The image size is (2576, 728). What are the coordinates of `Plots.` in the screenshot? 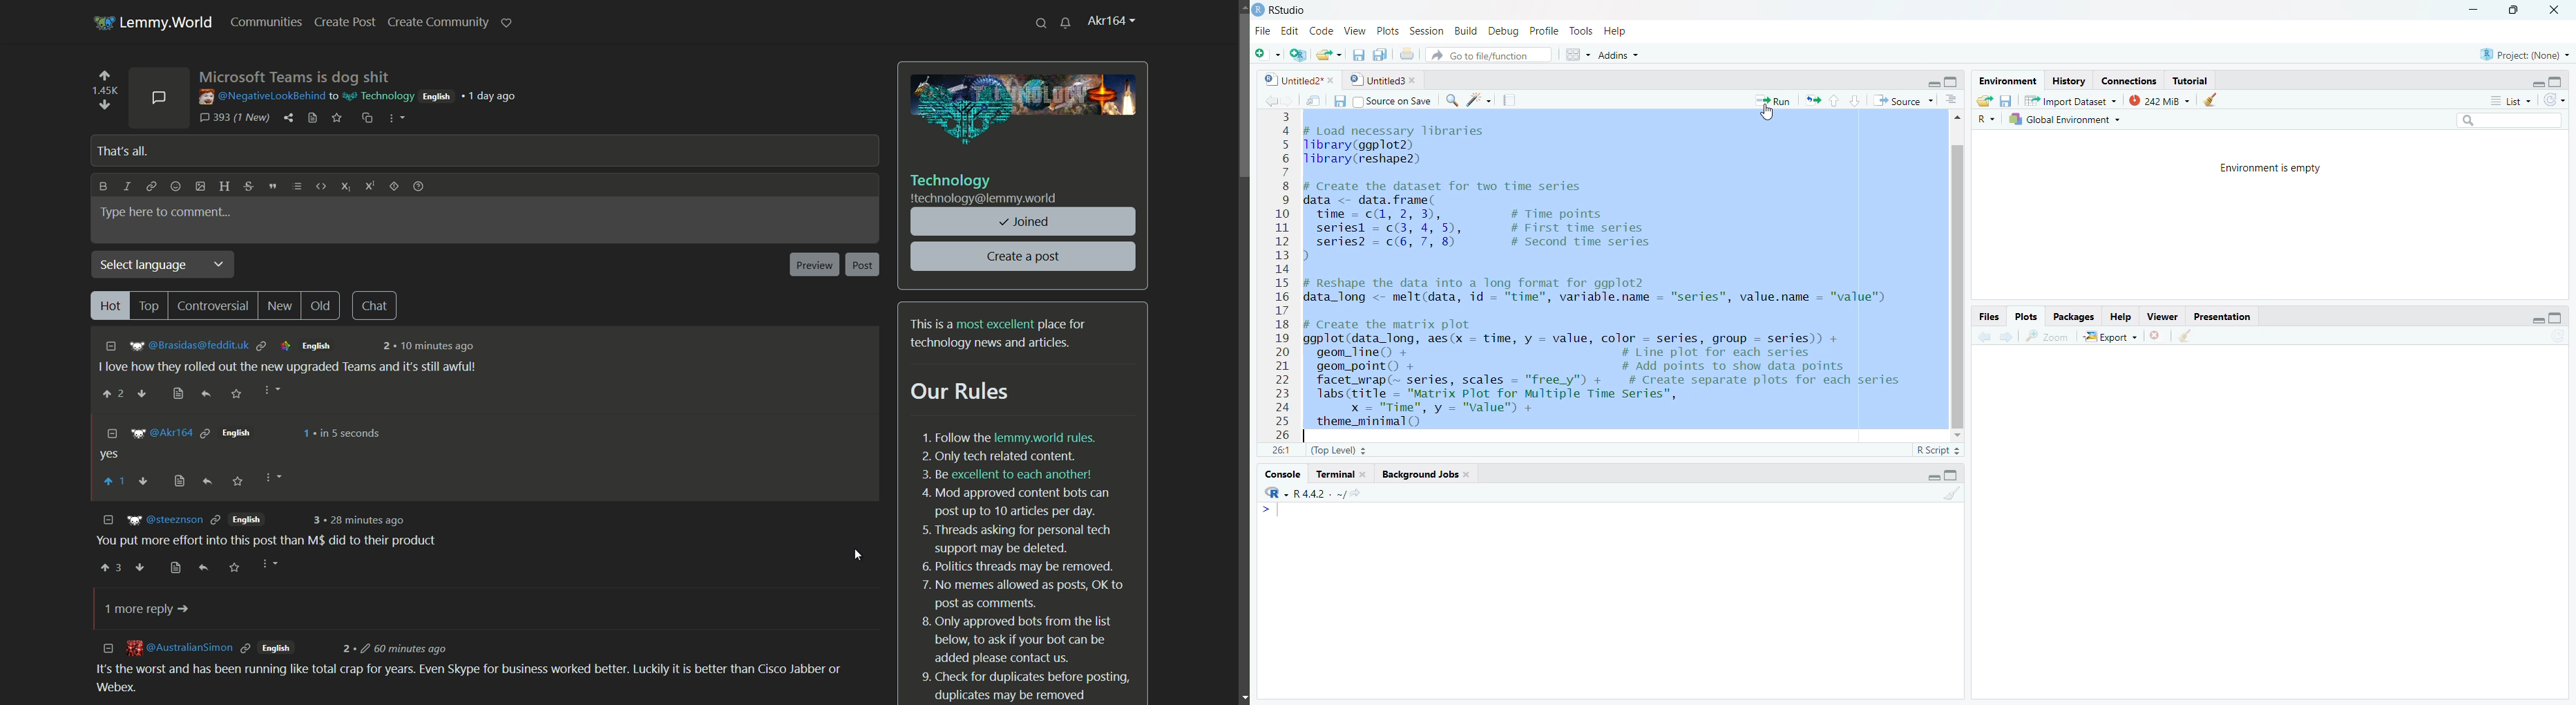 It's located at (2026, 316).